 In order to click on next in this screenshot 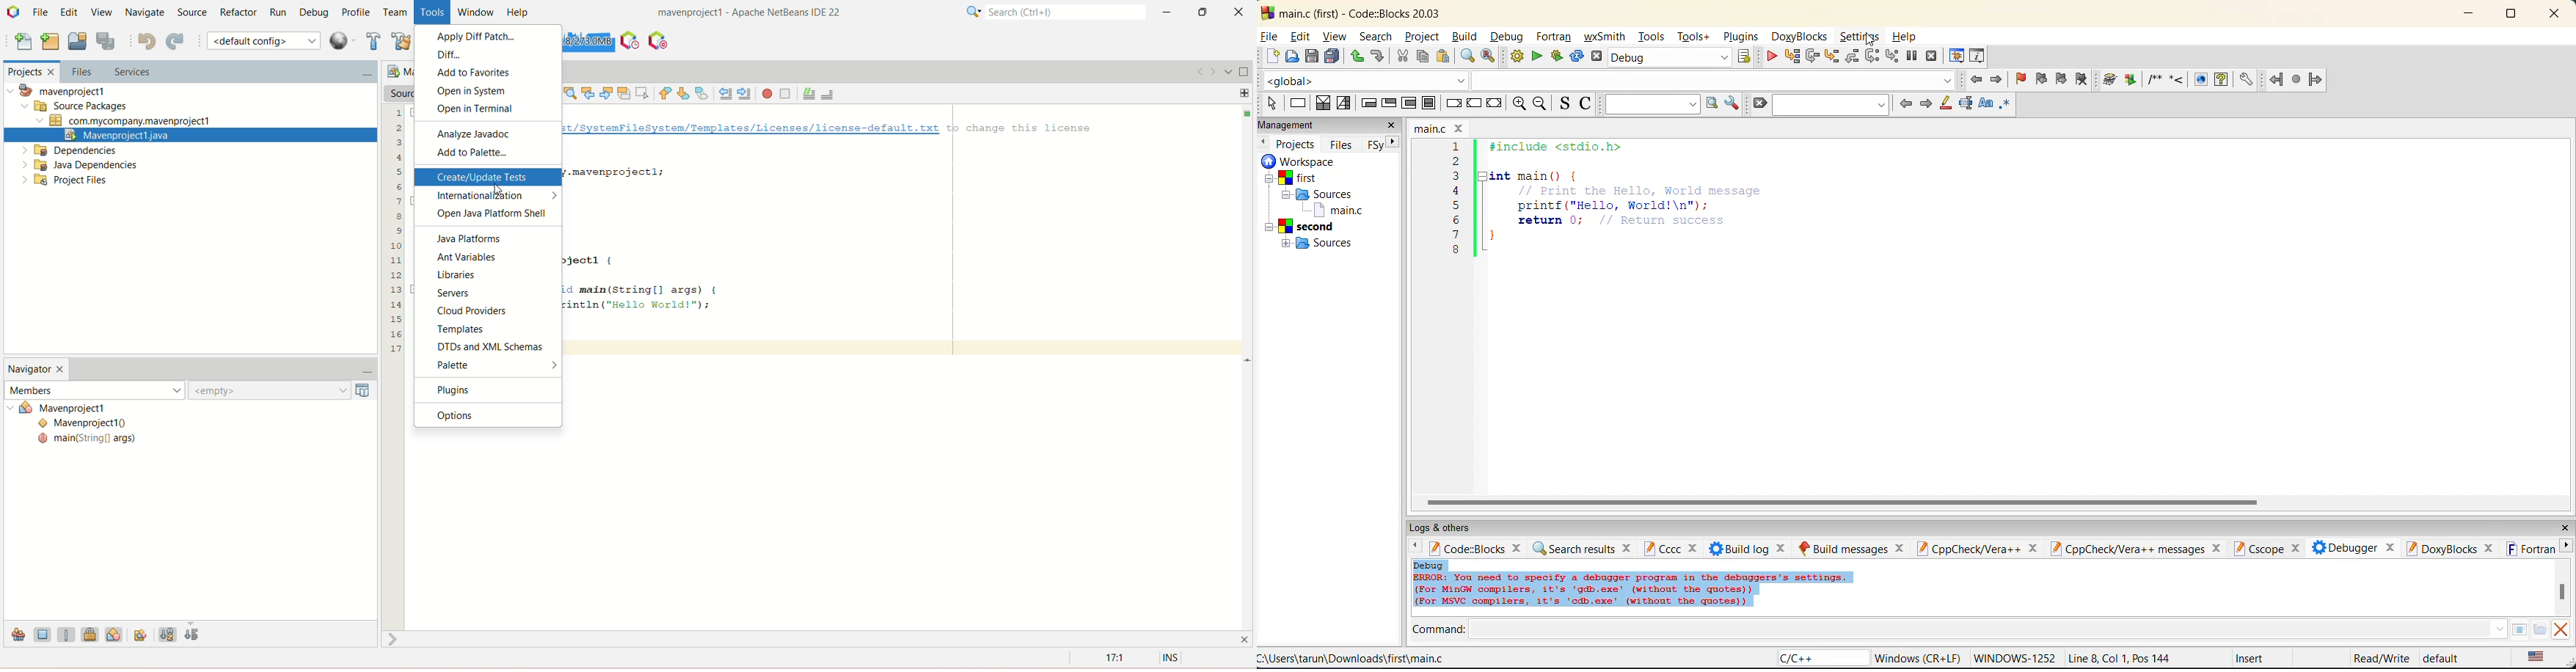, I will do `click(1392, 145)`.